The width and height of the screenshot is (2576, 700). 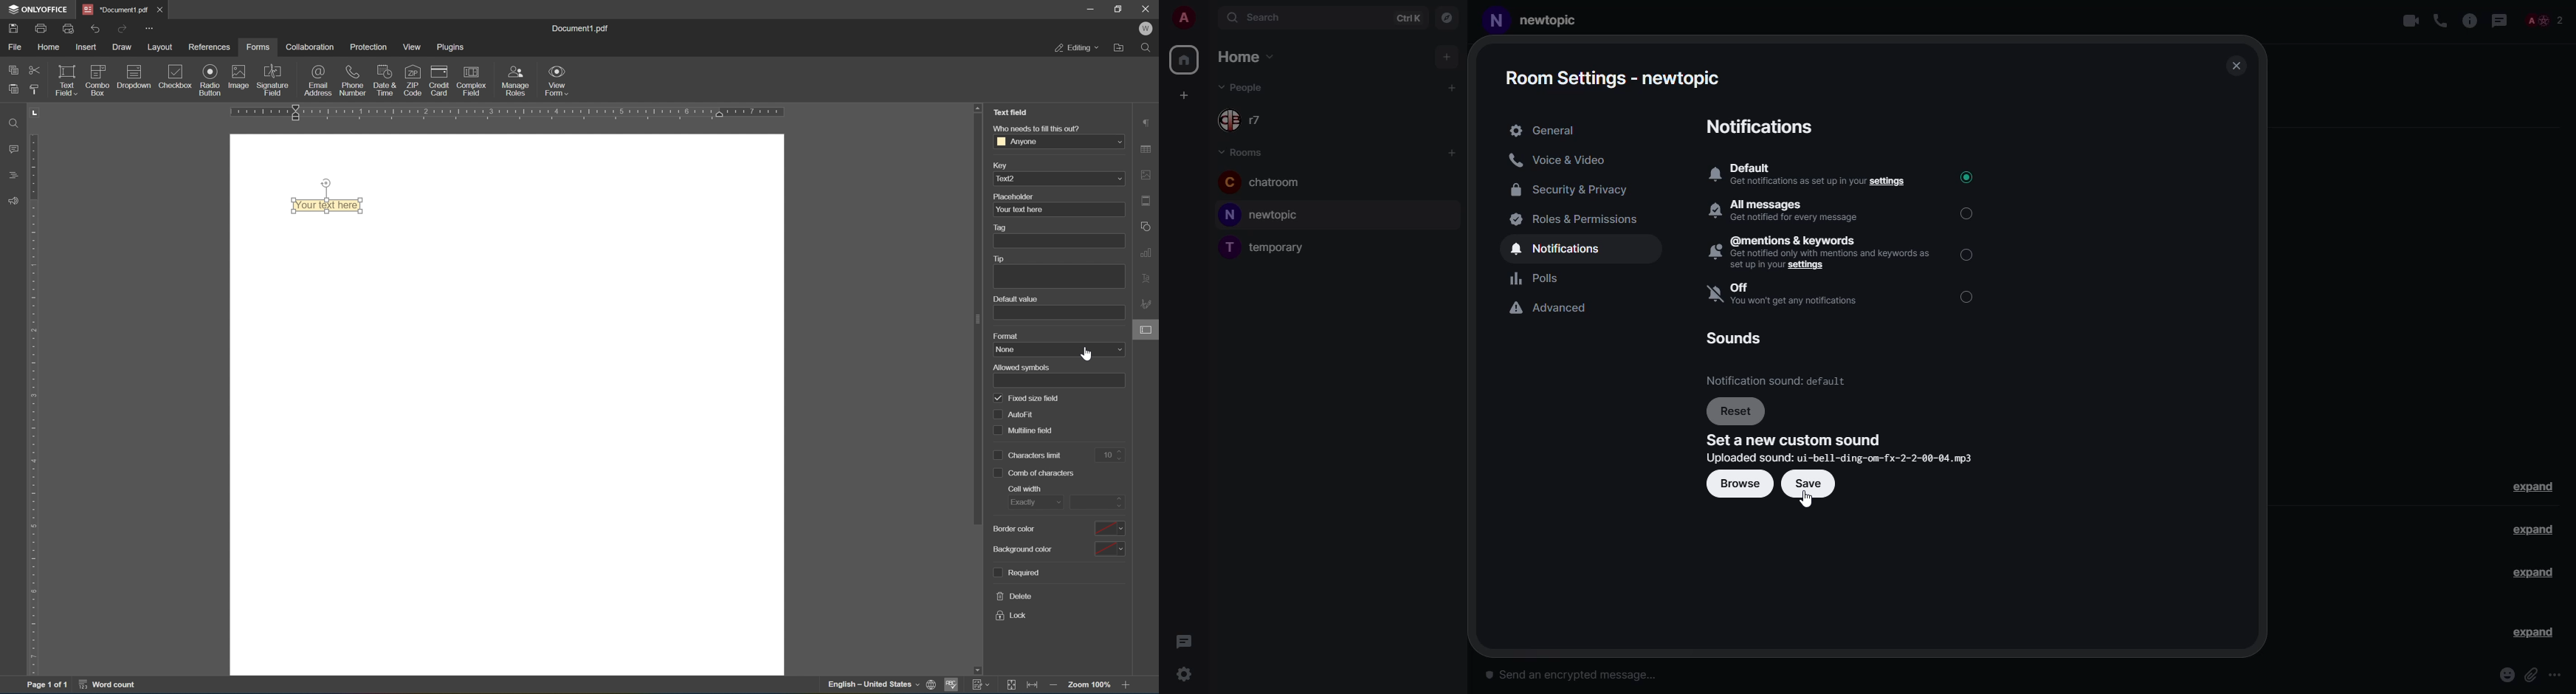 I want to click on anyone, so click(x=1058, y=141).